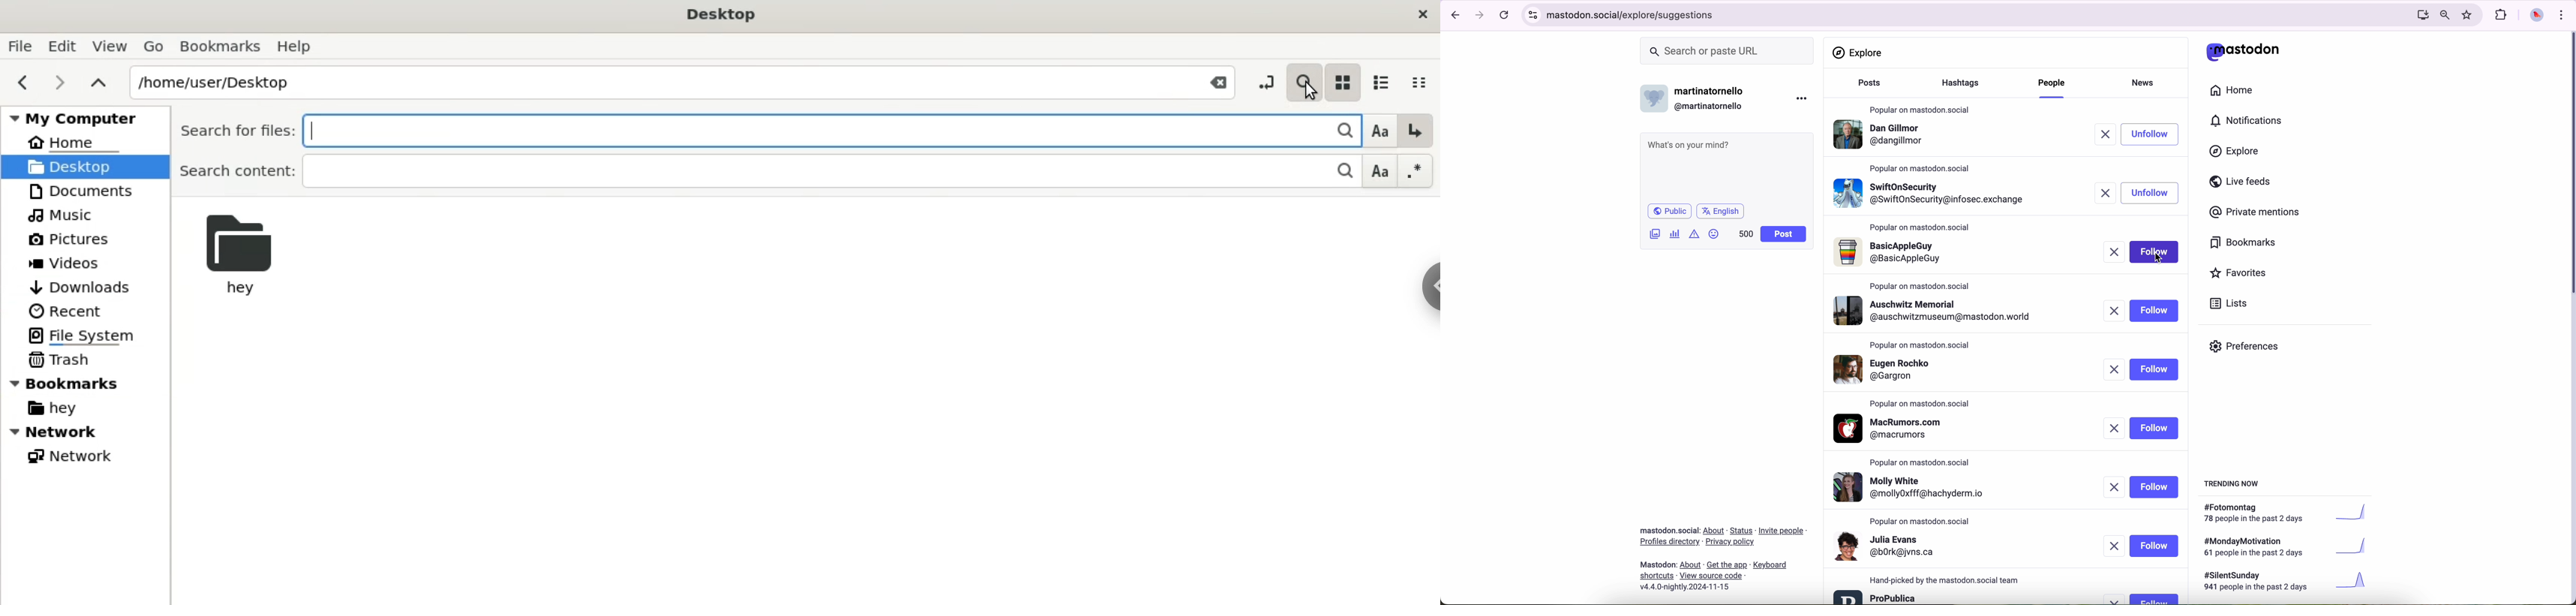 The height and width of the screenshot is (616, 2576). I want to click on trending now, so click(2233, 483).